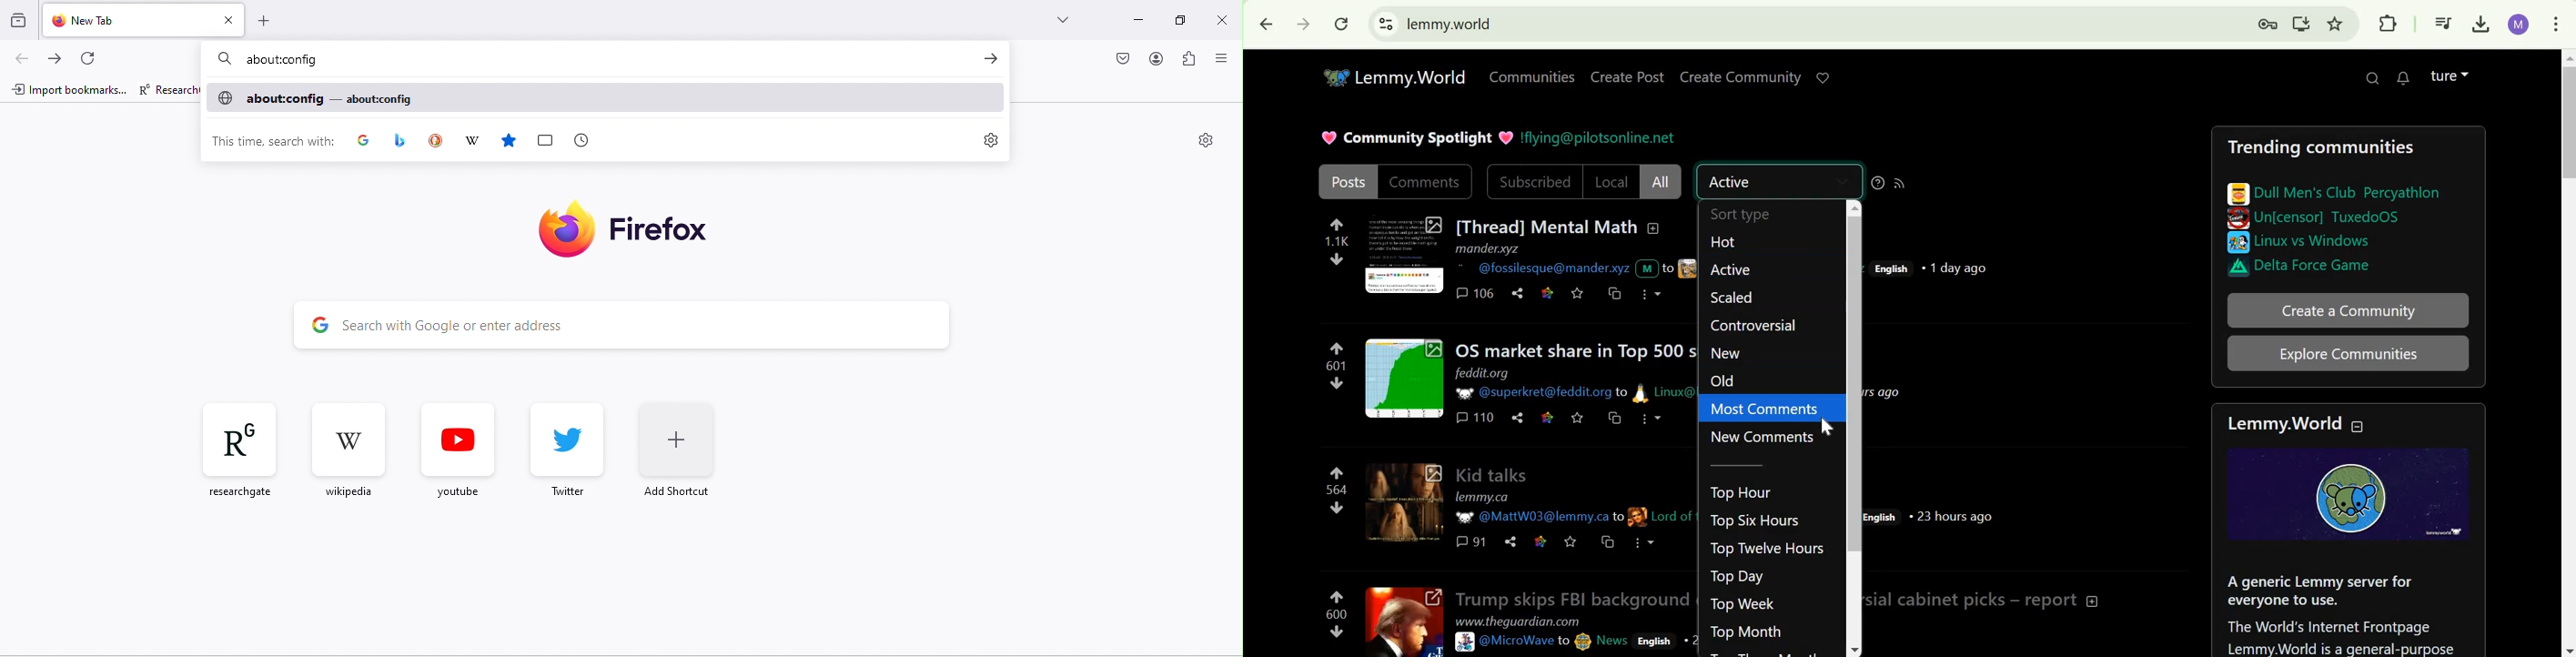  I want to click on Dull men's club percythlon, so click(2349, 191).